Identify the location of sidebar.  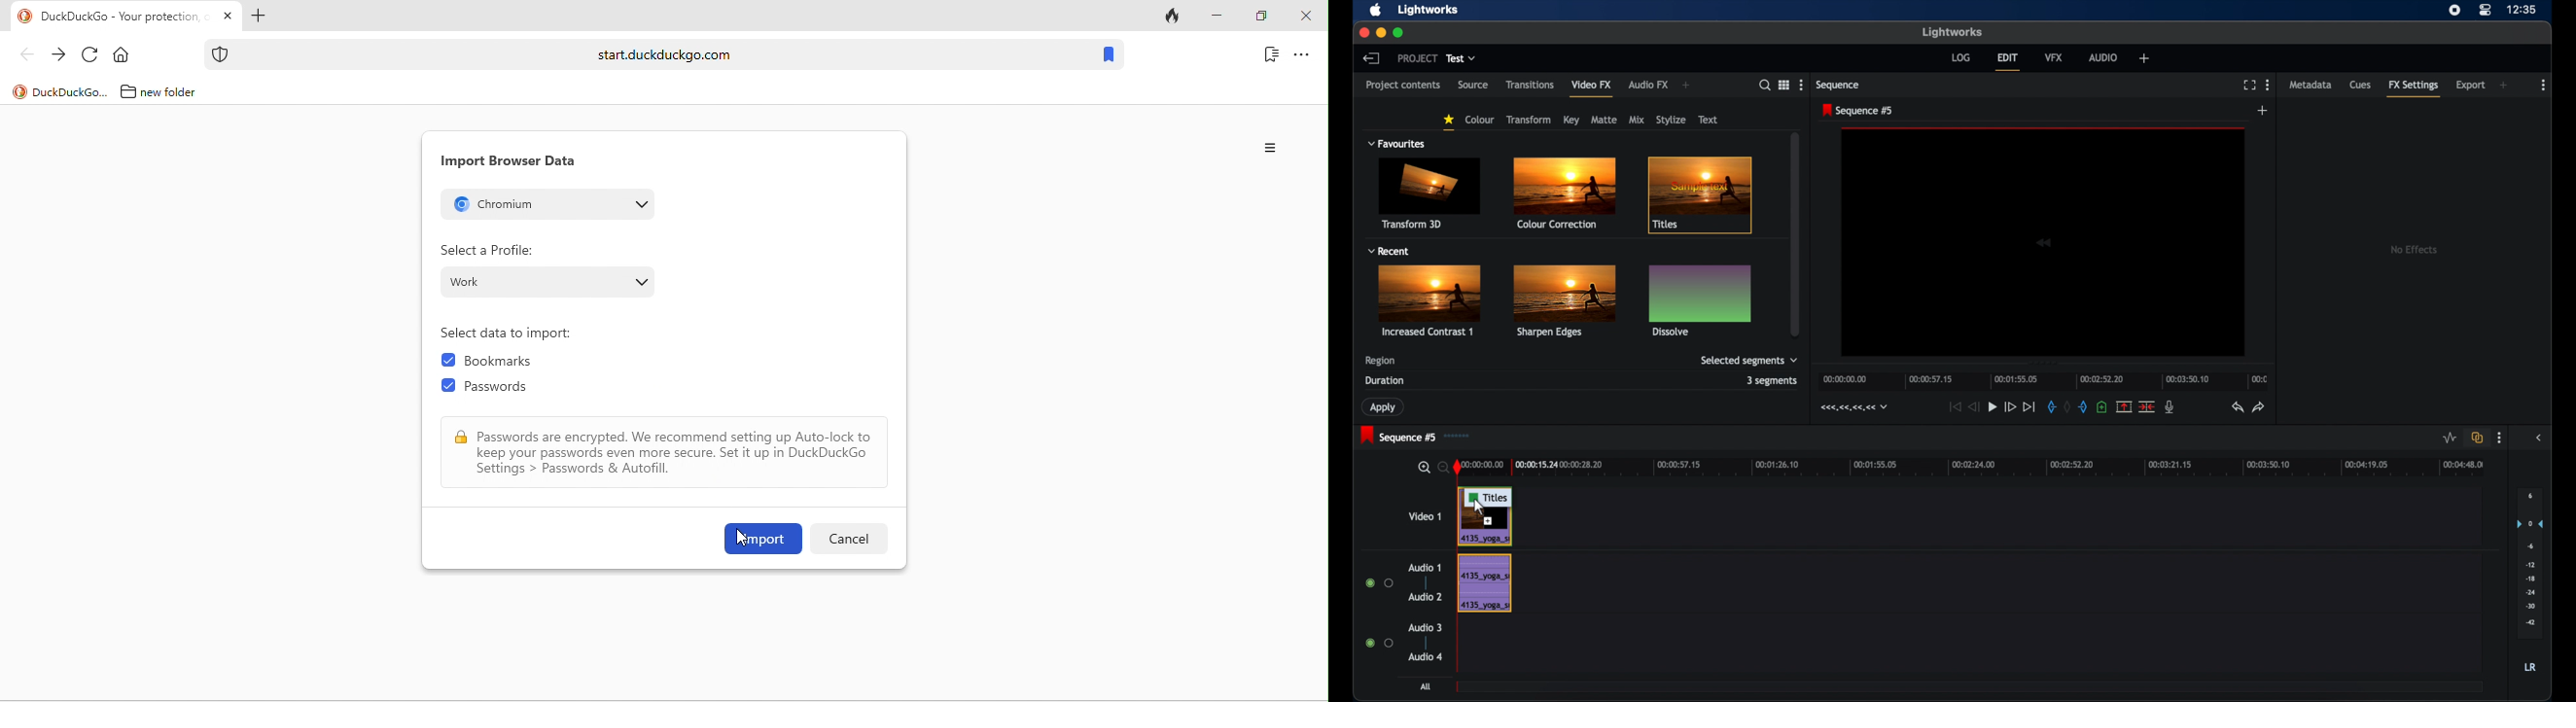
(2538, 437).